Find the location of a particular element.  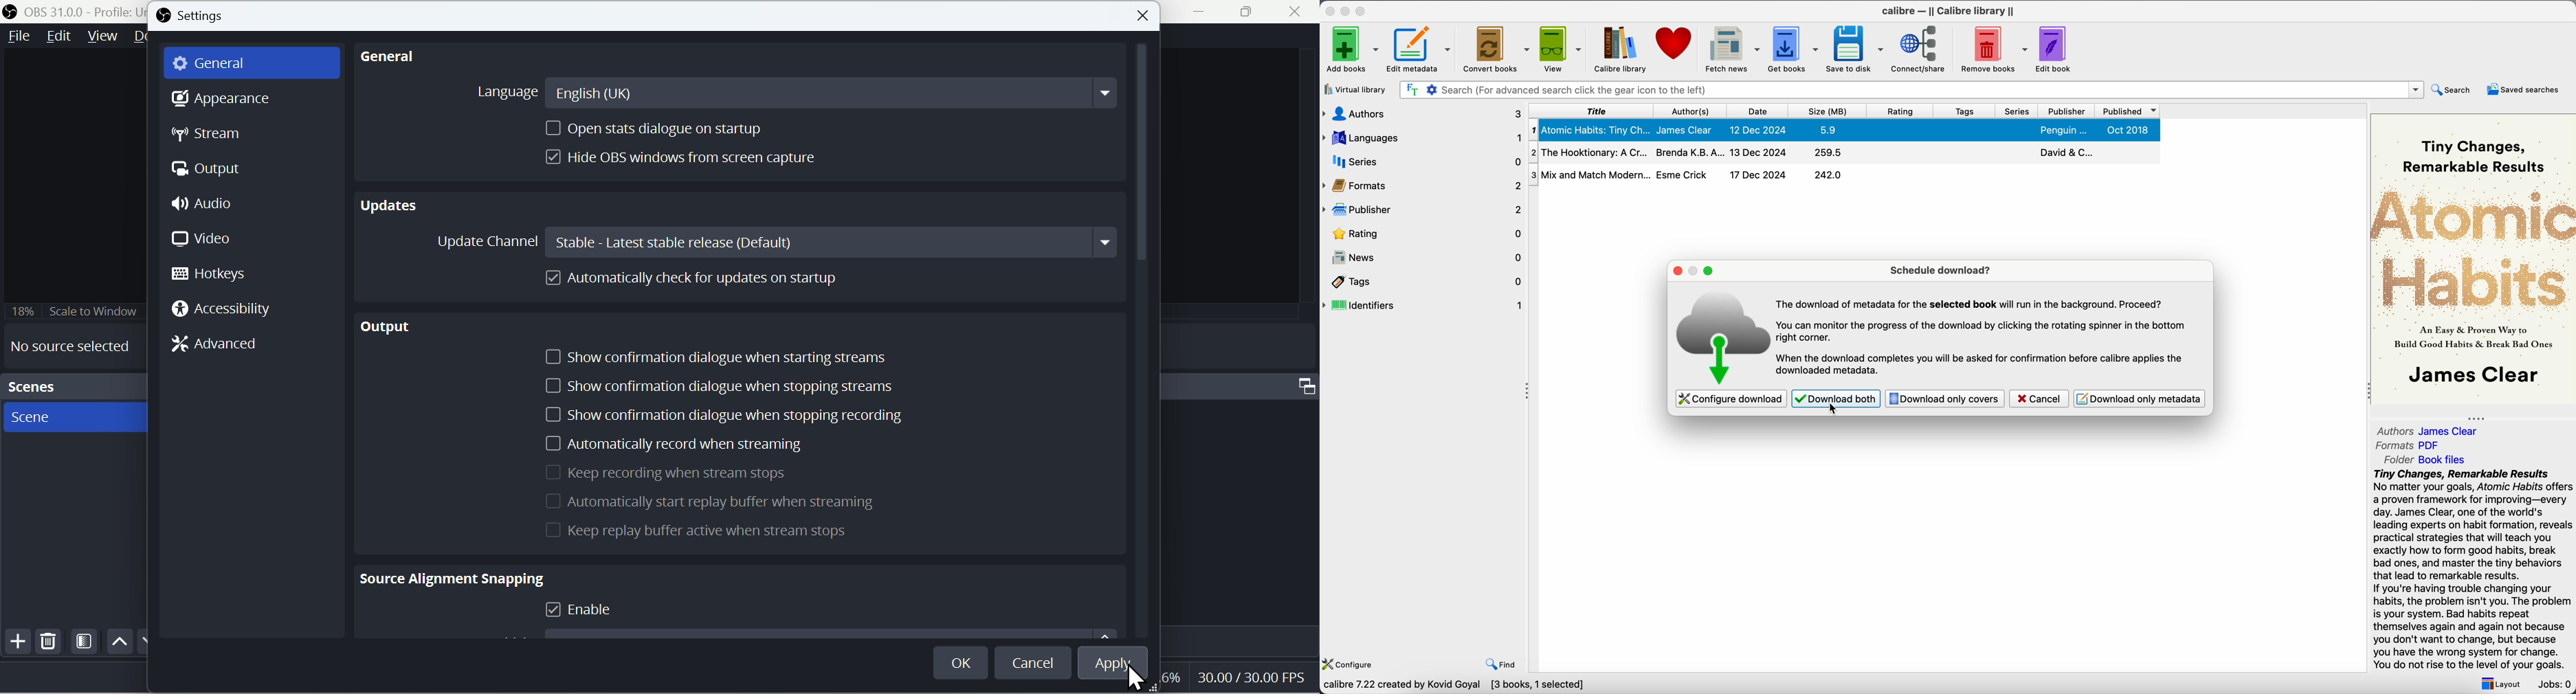

English(UK) is located at coordinates (834, 92).